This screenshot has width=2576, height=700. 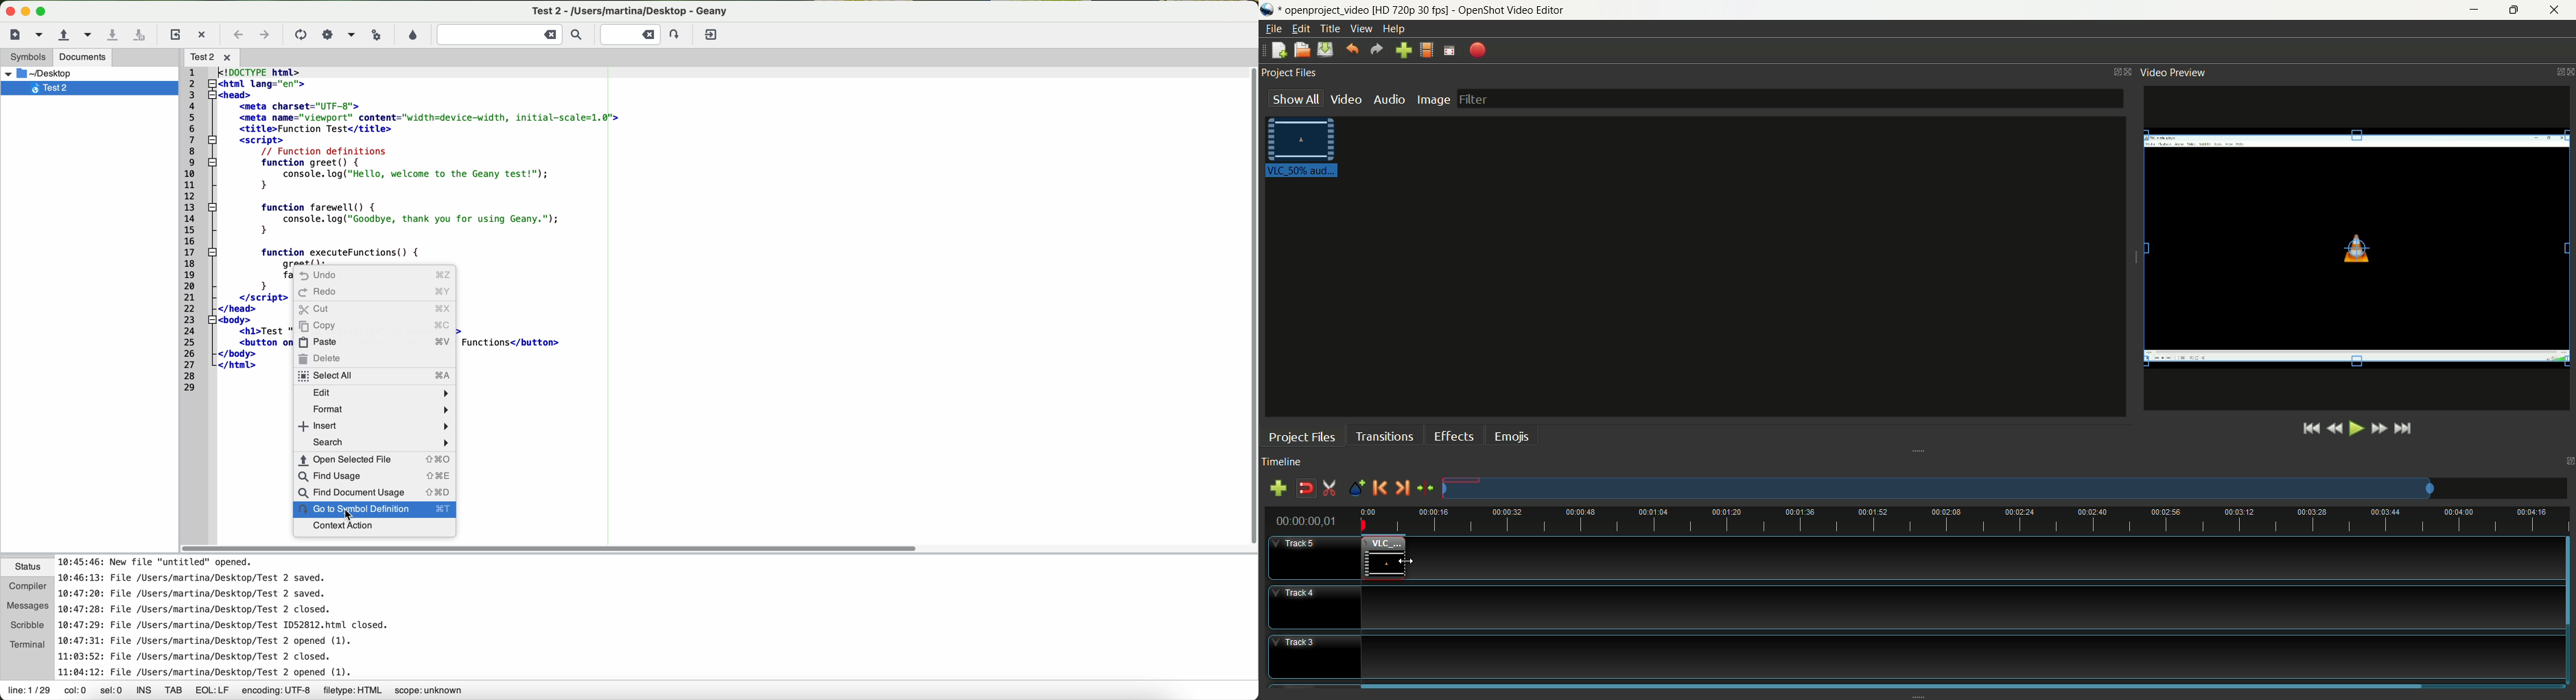 What do you see at coordinates (376, 443) in the screenshot?
I see `search` at bounding box center [376, 443].